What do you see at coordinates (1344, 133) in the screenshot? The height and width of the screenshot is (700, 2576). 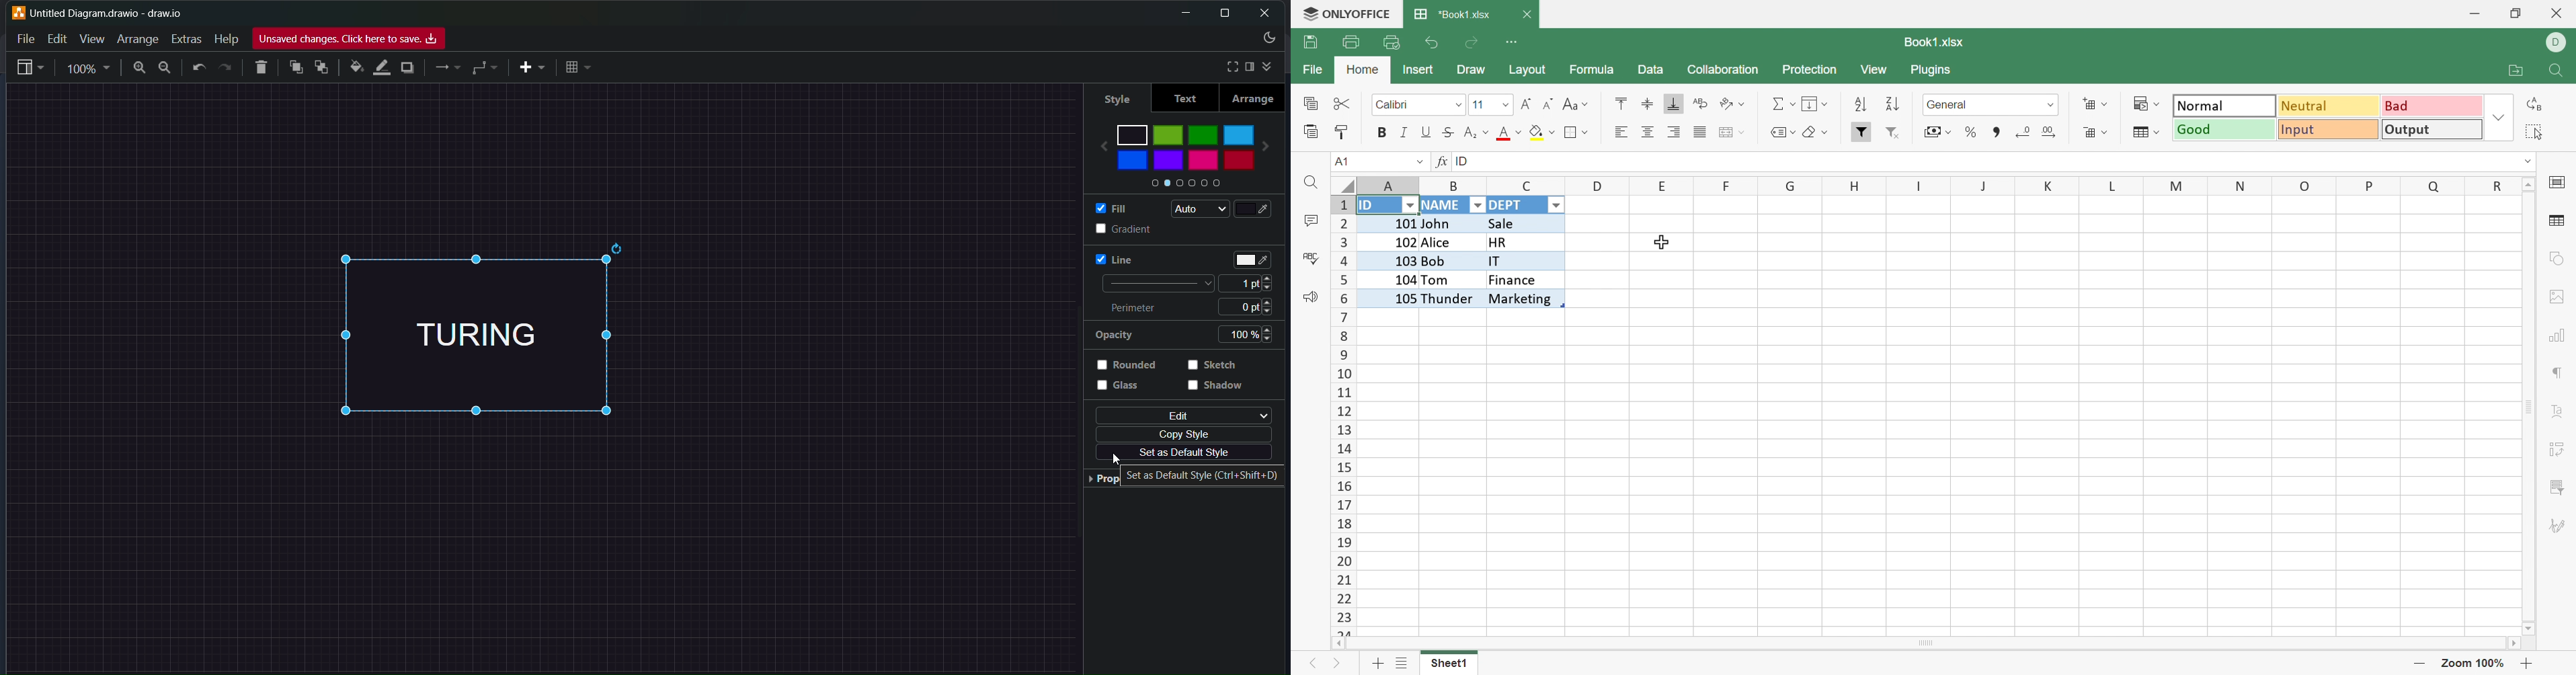 I see `Copy Style` at bounding box center [1344, 133].